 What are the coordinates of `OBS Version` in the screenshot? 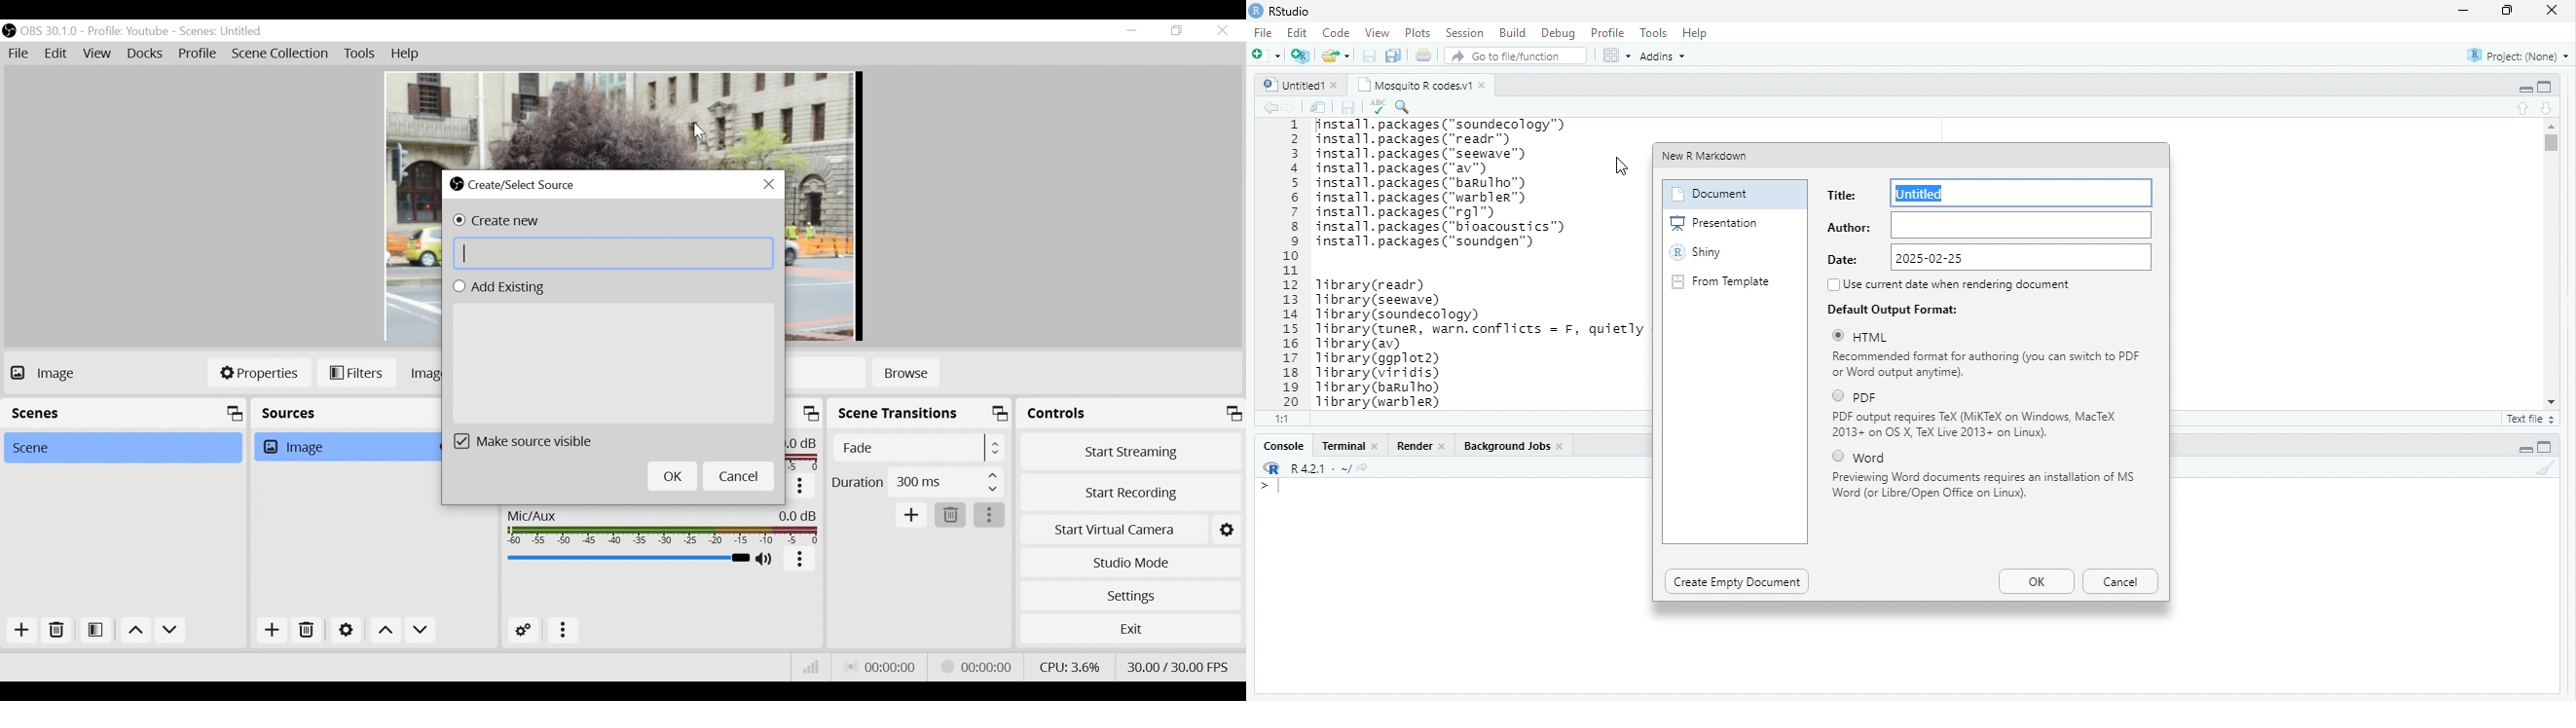 It's located at (49, 32).